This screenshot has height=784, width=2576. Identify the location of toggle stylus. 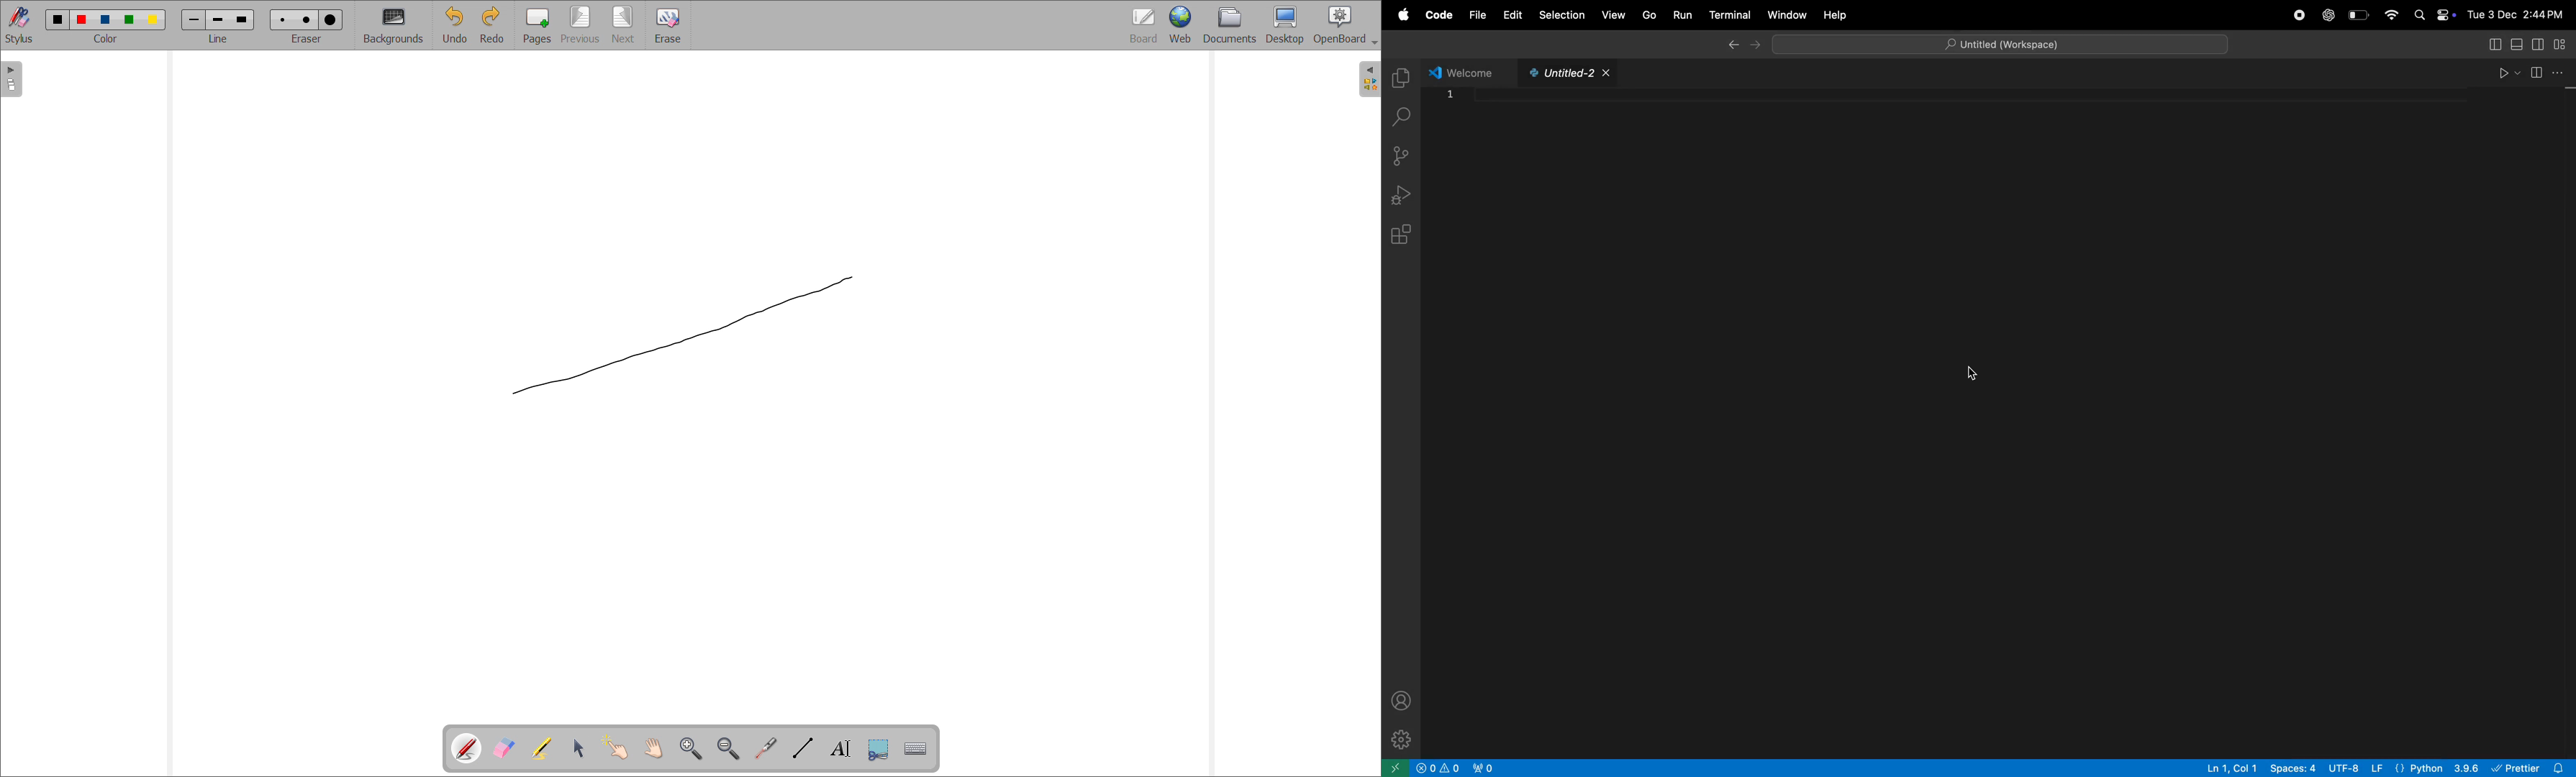
(19, 24).